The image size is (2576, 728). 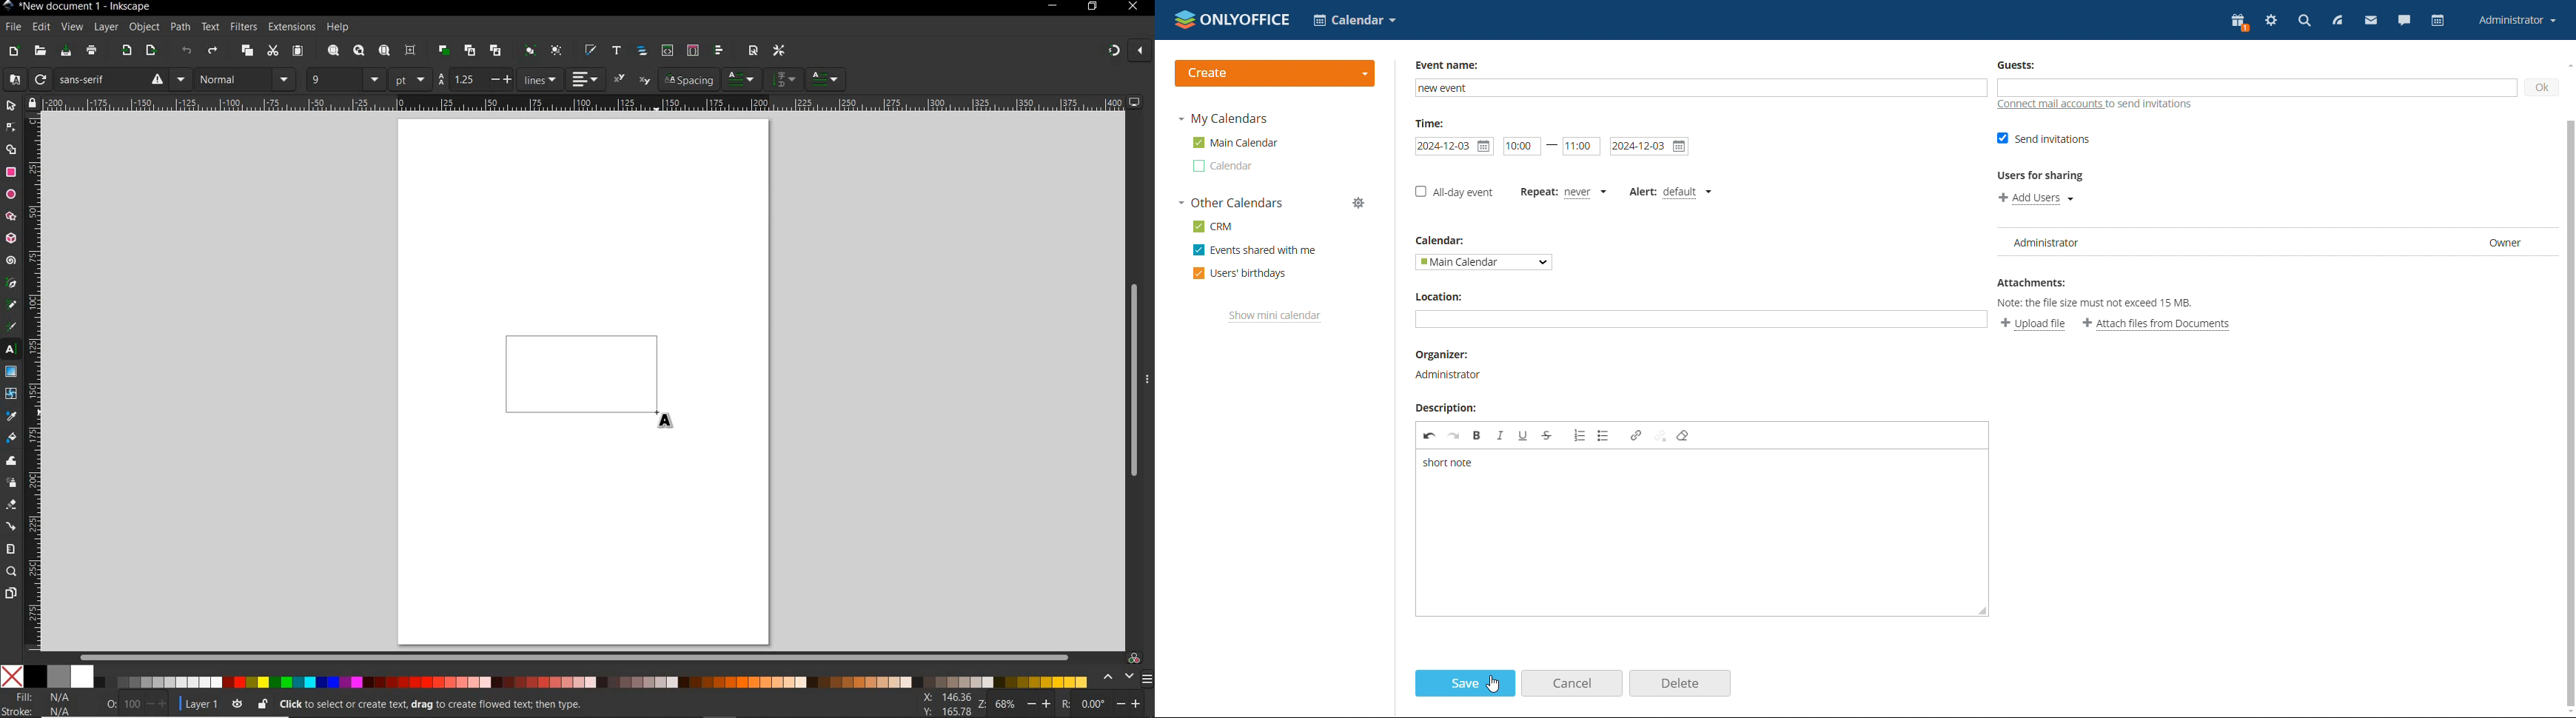 What do you see at coordinates (544, 676) in the screenshot?
I see `color modes` at bounding box center [544, 676].